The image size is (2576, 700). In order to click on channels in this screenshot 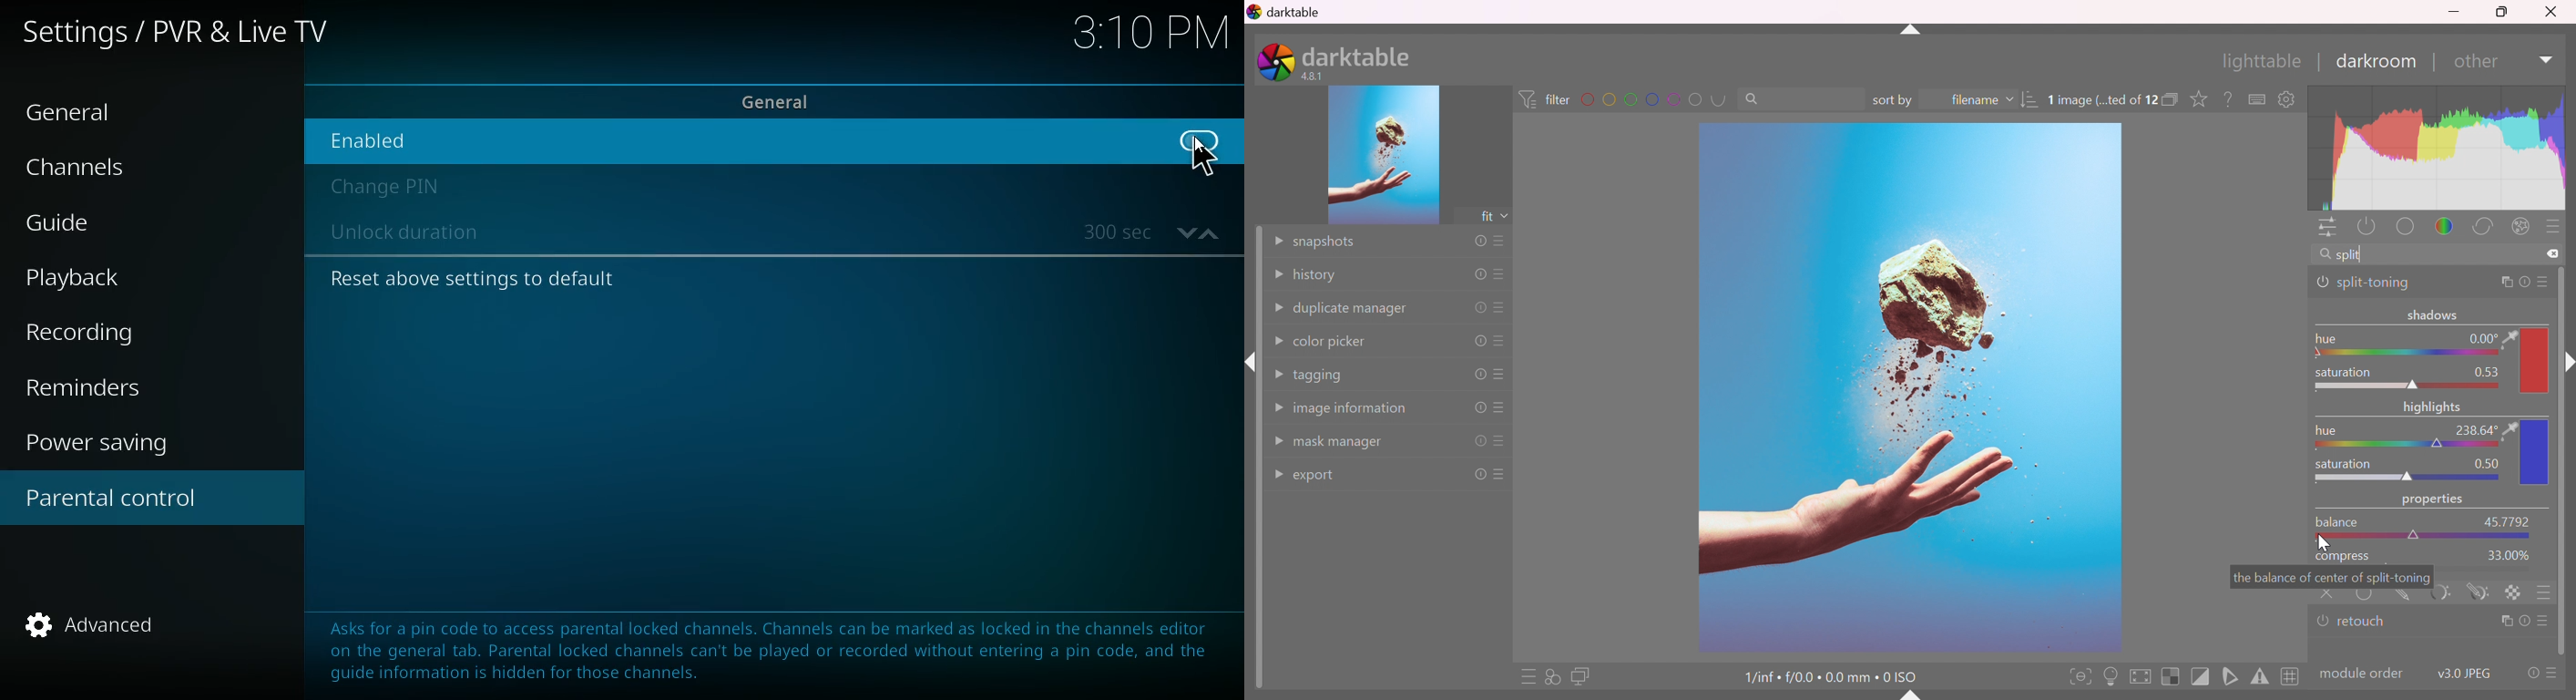, I will do `click(92, 171)`.